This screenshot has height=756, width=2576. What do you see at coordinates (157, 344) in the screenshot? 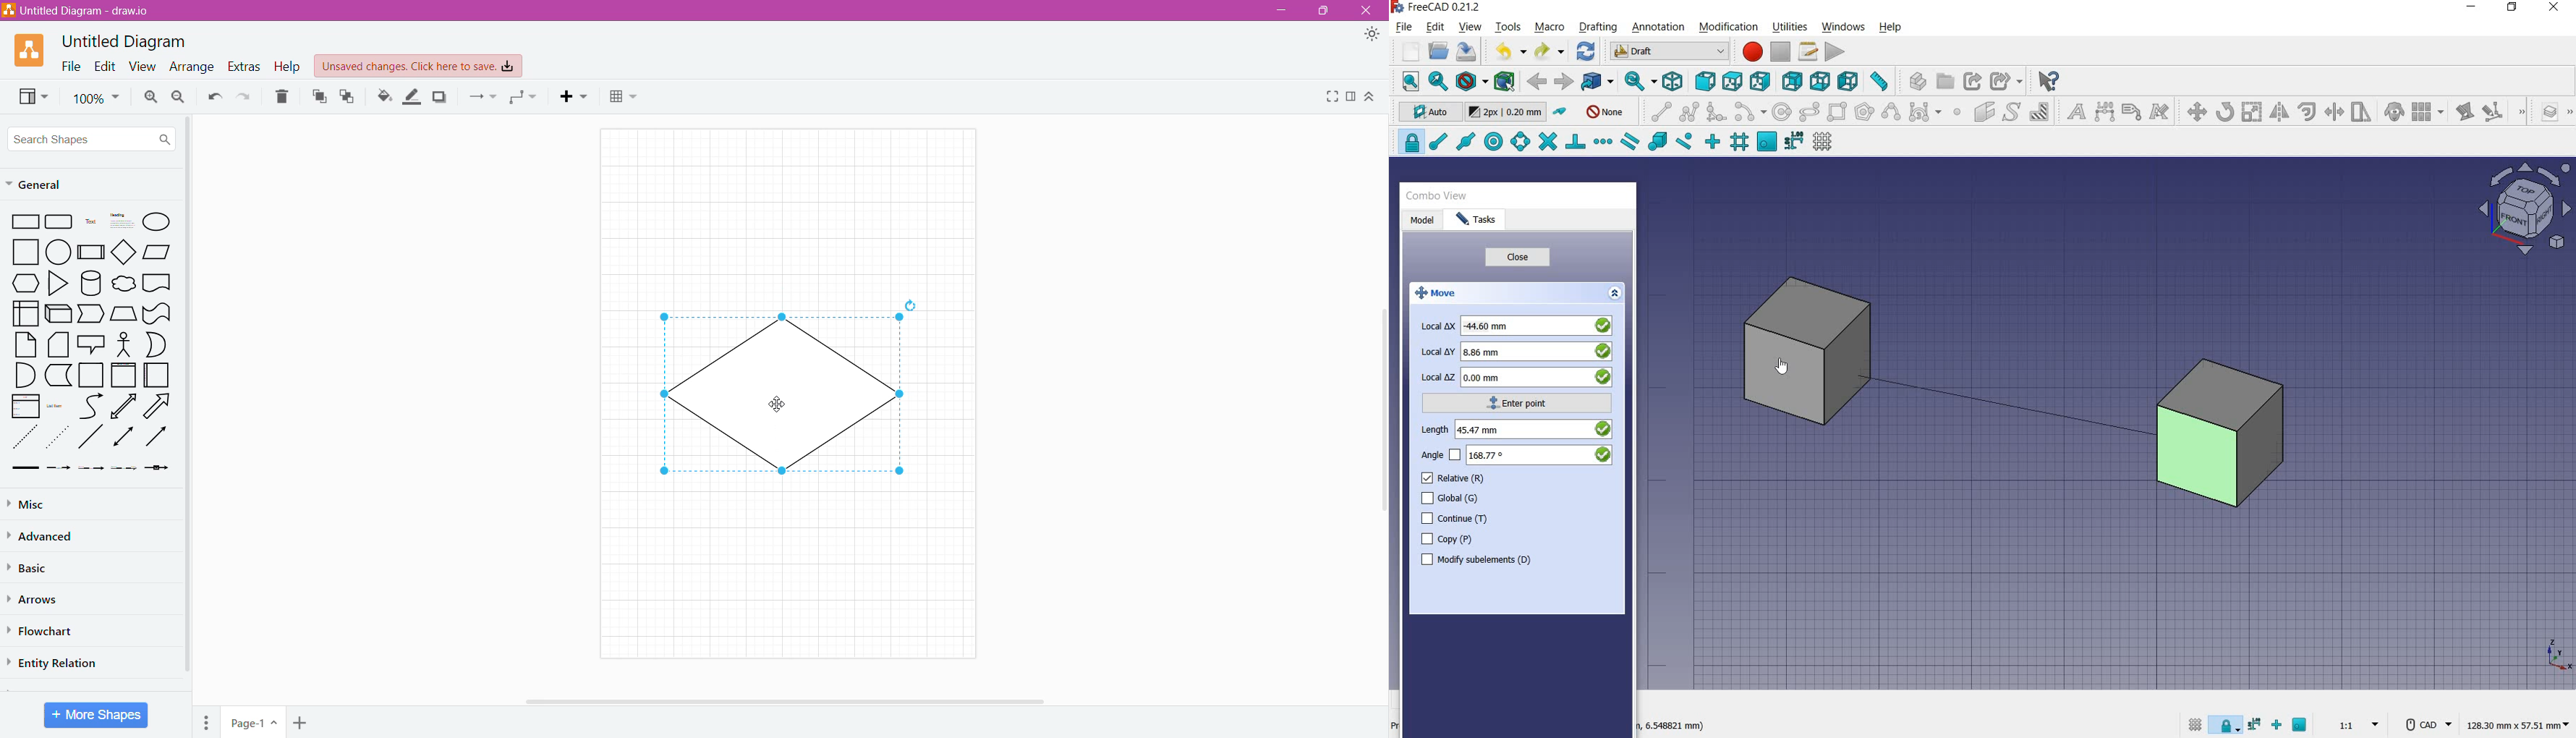
I see `Or` at bounding box center [157, 344].